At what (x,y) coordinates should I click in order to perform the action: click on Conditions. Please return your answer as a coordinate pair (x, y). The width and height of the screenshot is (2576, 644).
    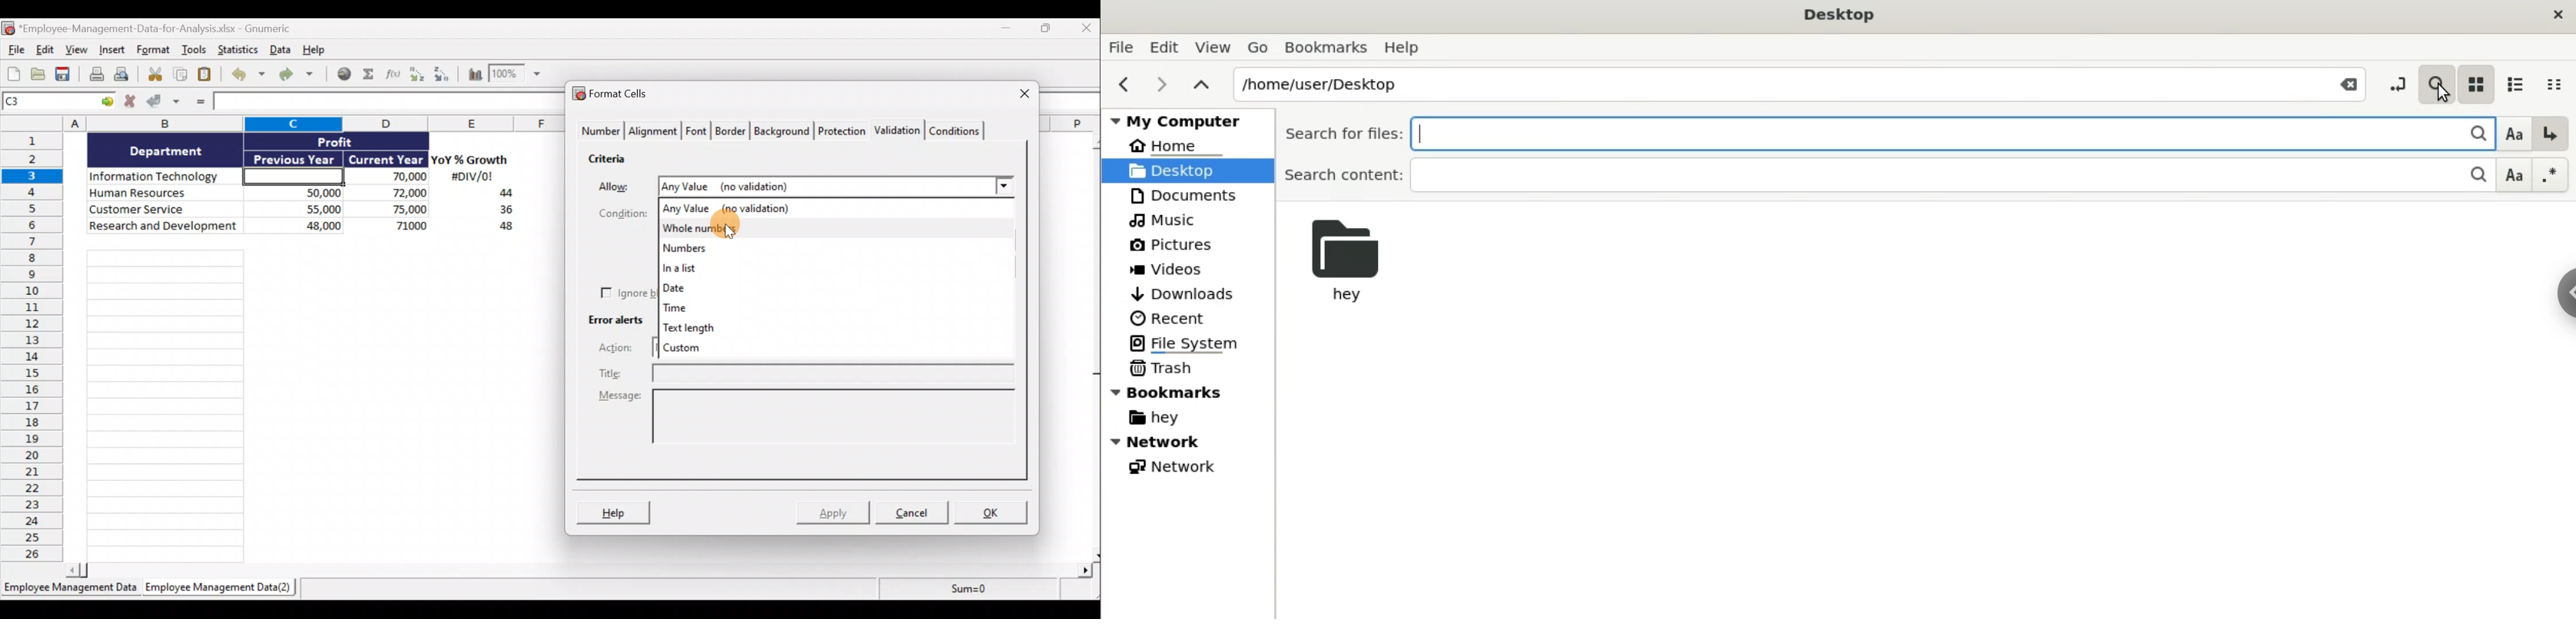
    Looking at the image, I should click on (958, 130).